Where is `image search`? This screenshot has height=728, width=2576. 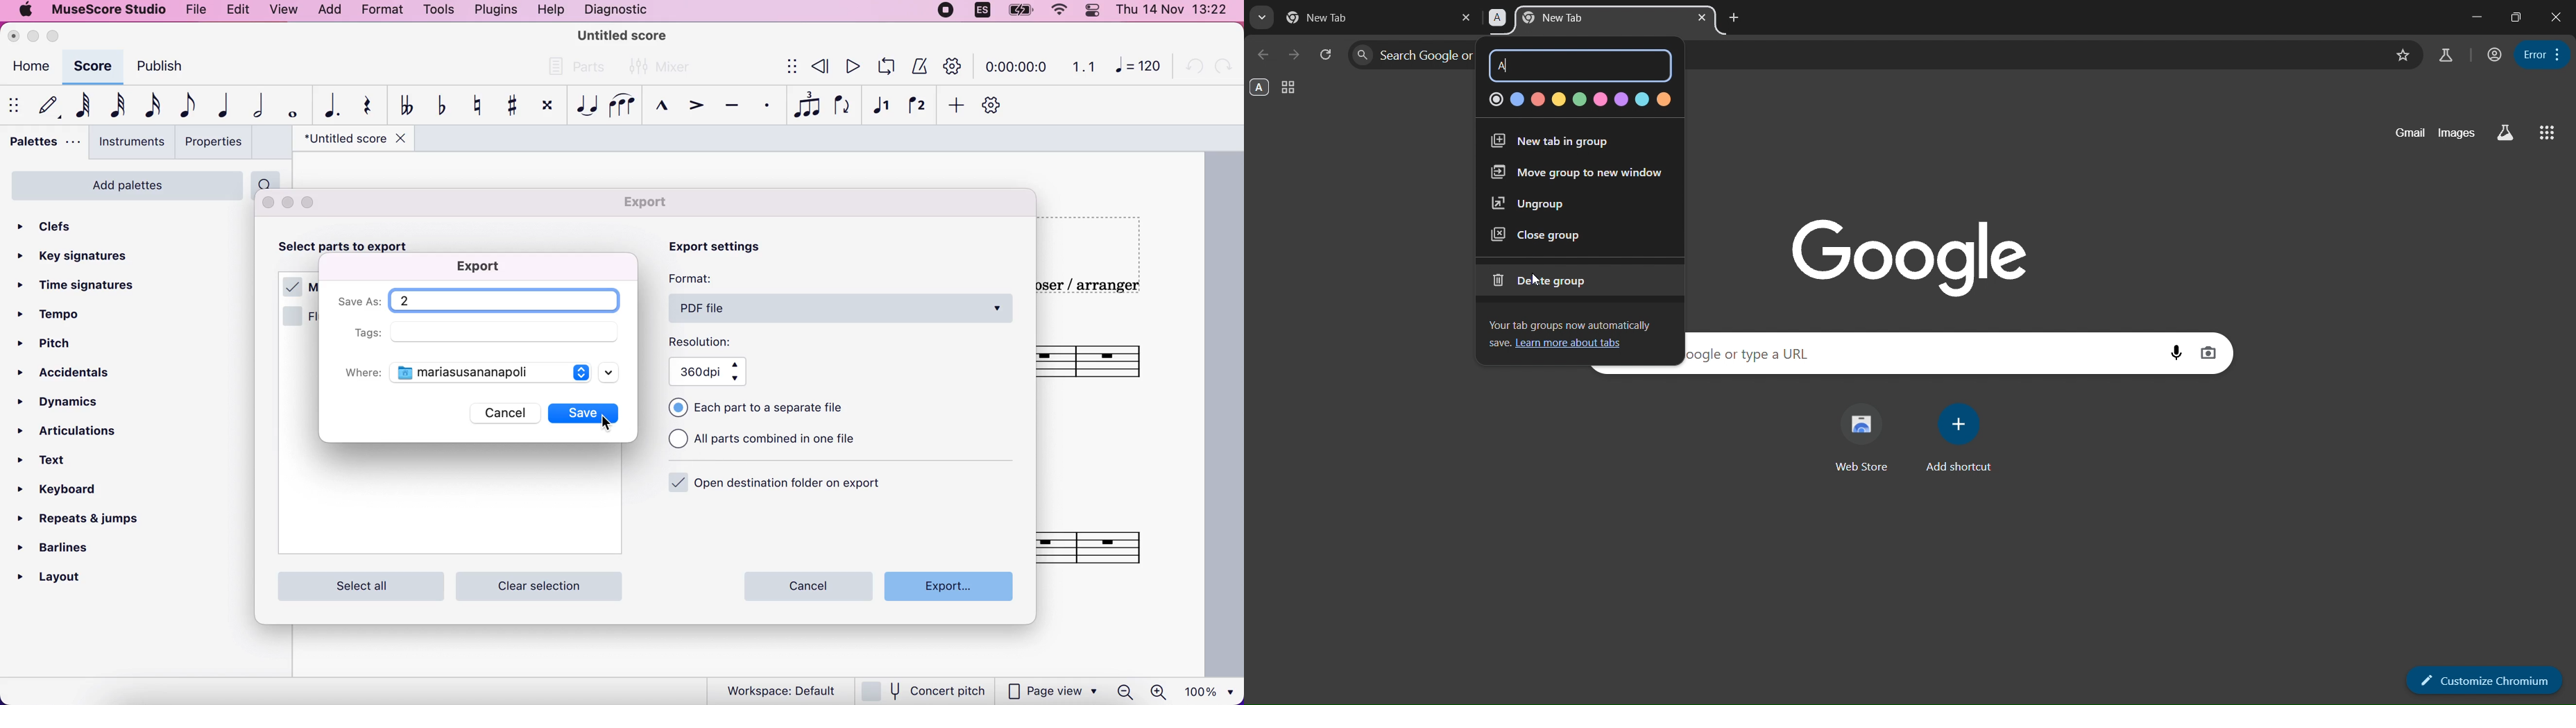
image search is located at coordinates (2209, 352).